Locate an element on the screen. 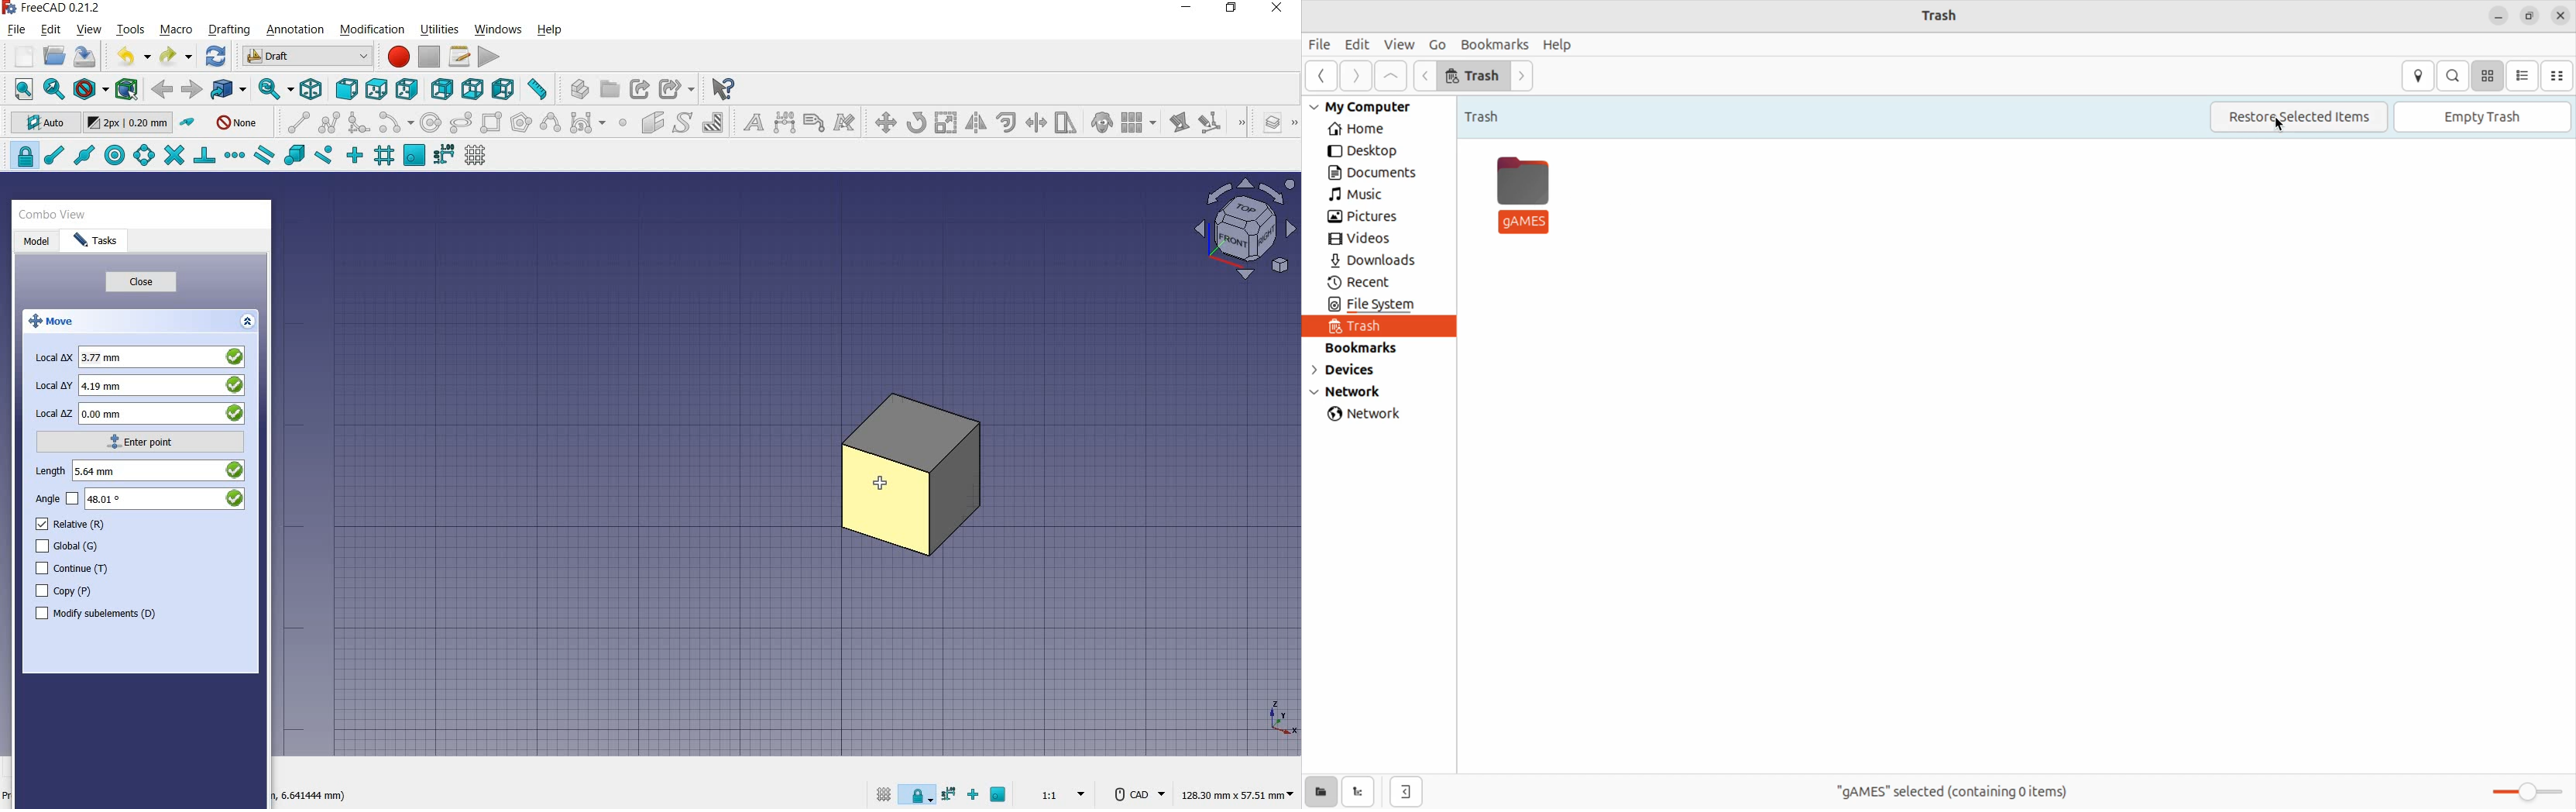  relative is located at coordinates (71, 524).